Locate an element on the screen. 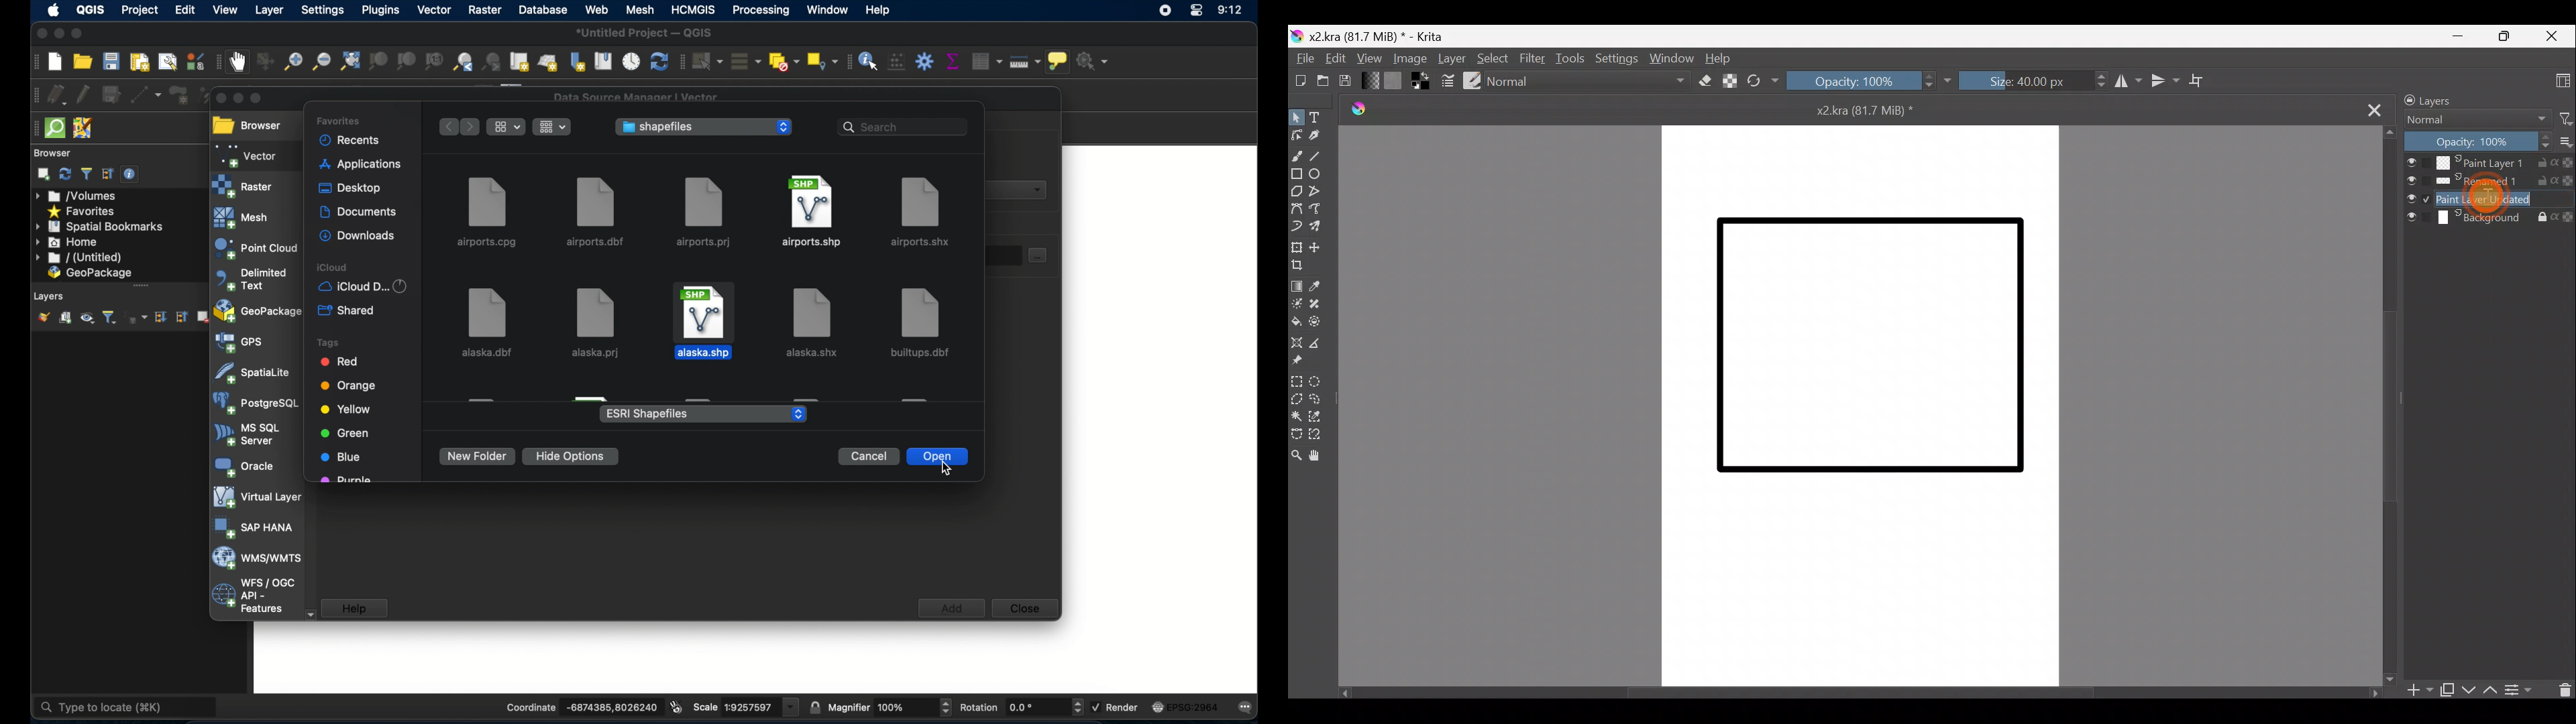 The width and height of the screenshot is (2576, 728). downloads is located at coordinates (358, 236).